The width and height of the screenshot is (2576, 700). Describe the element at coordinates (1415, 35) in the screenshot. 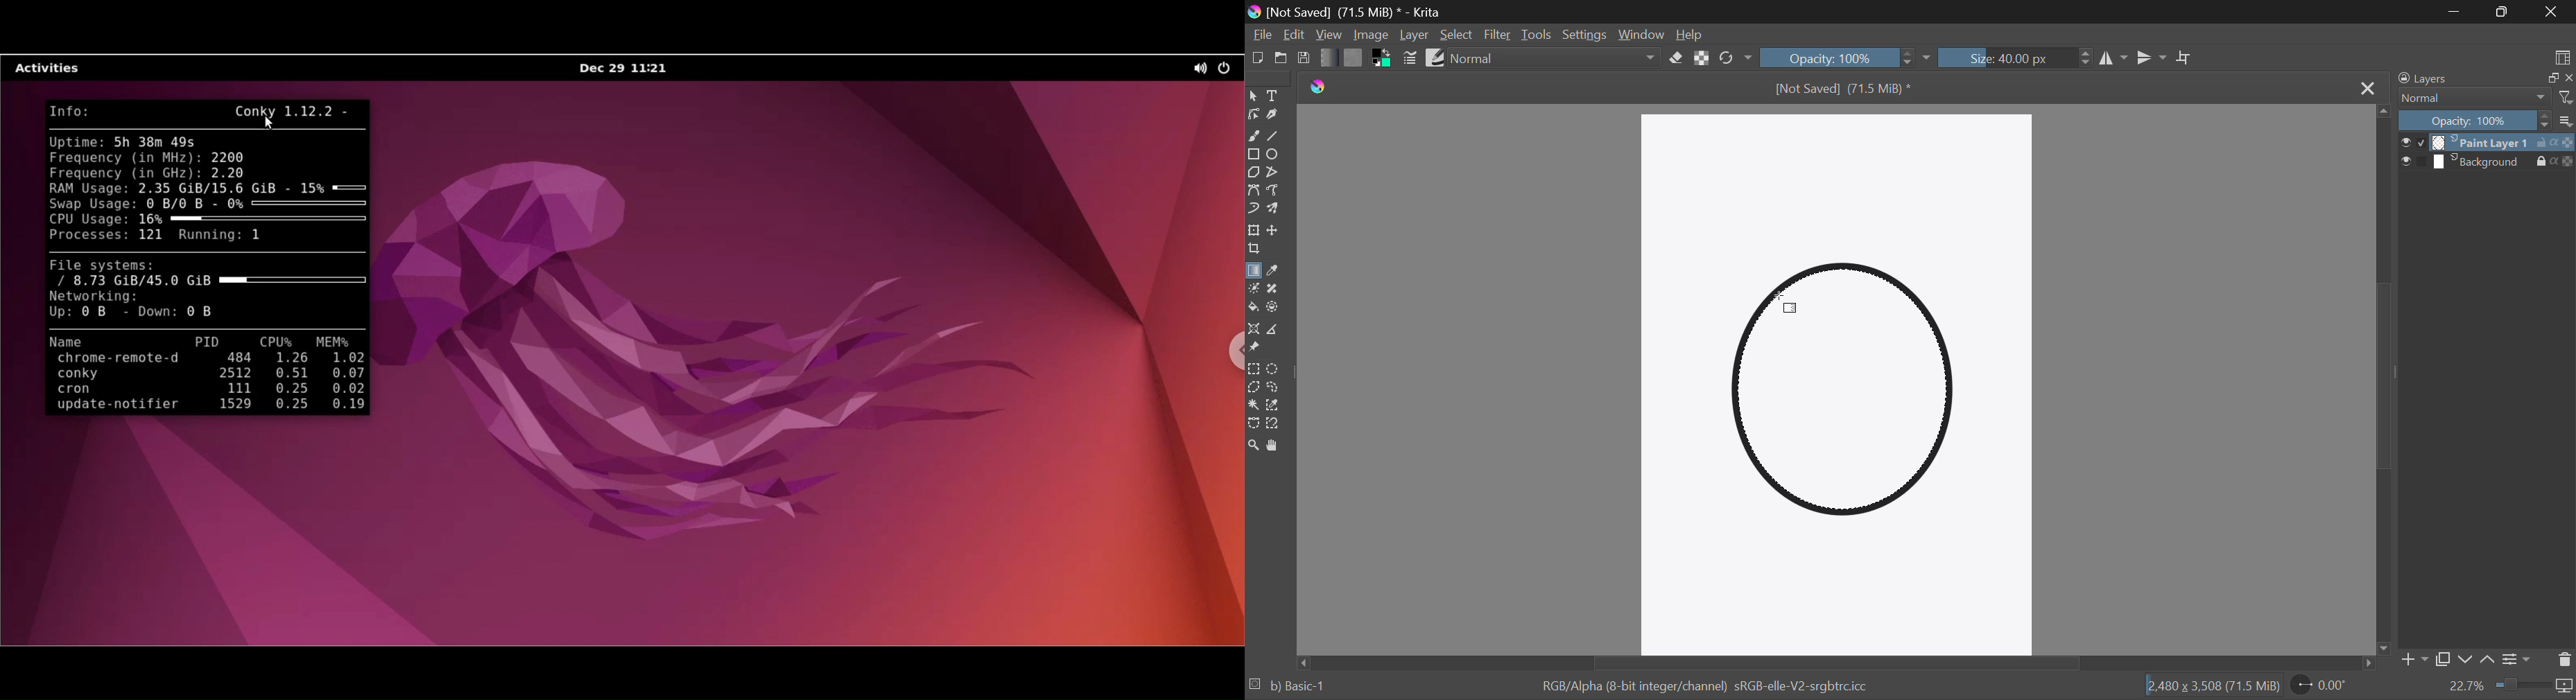

I see `Layer` at that location.